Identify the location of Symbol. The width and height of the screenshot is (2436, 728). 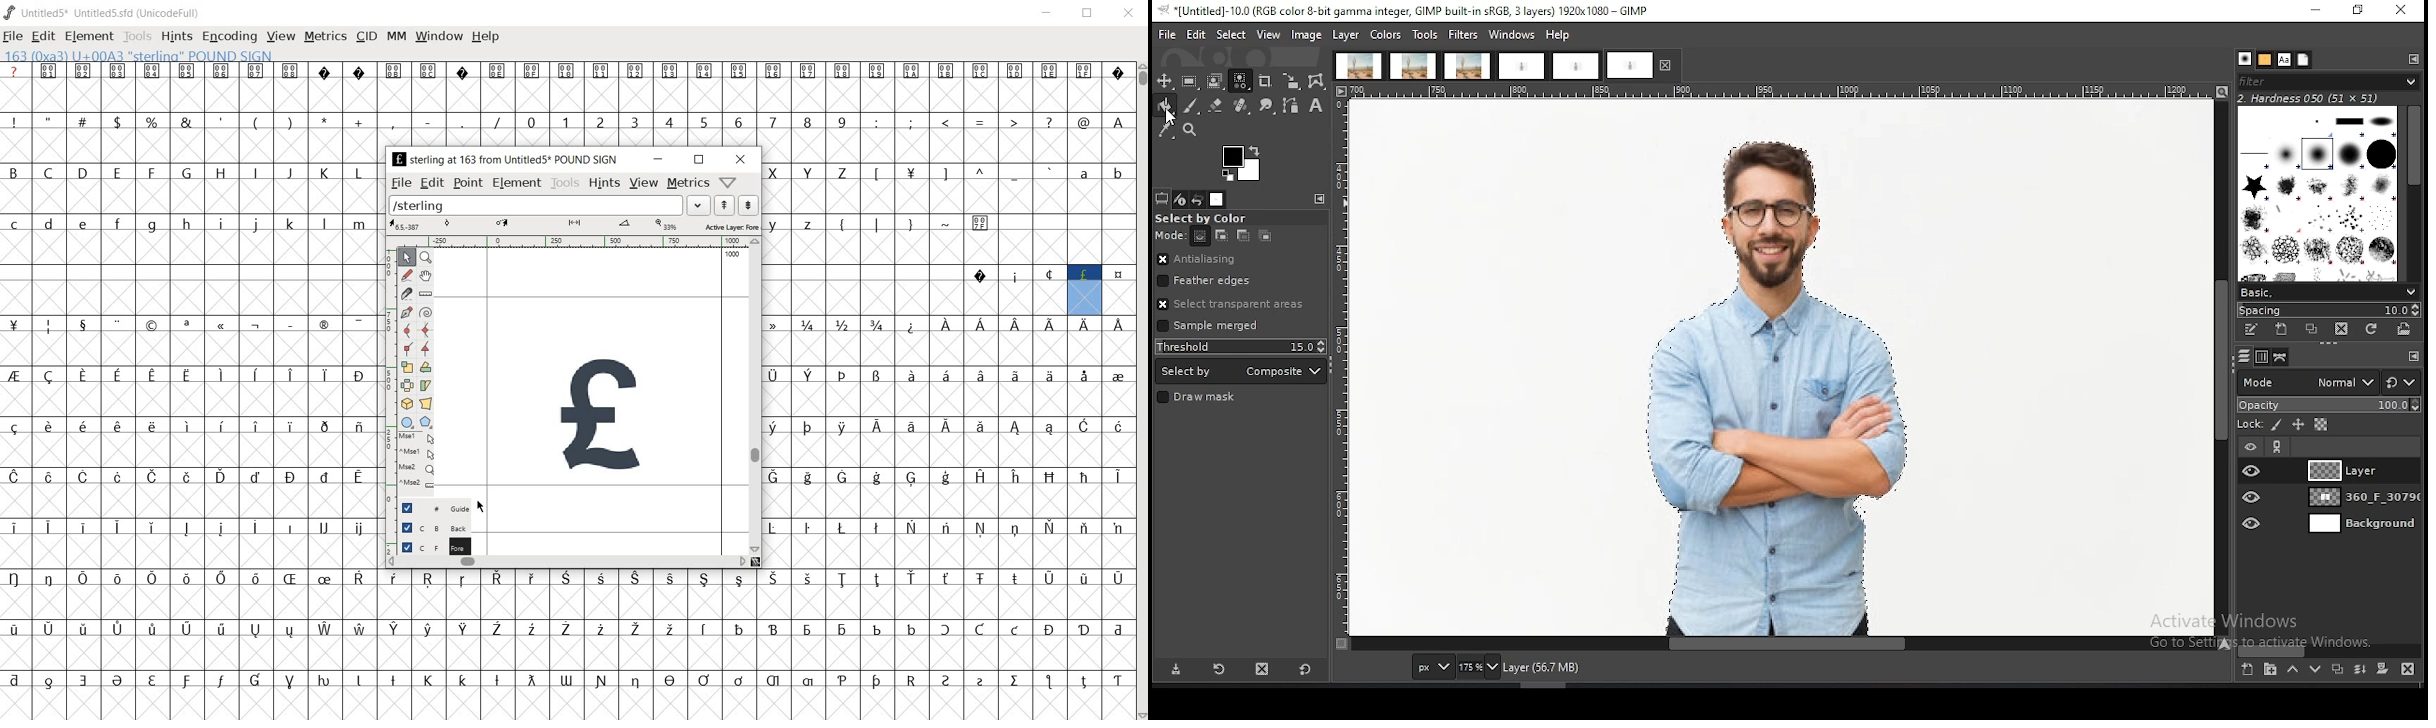
(807, 70).